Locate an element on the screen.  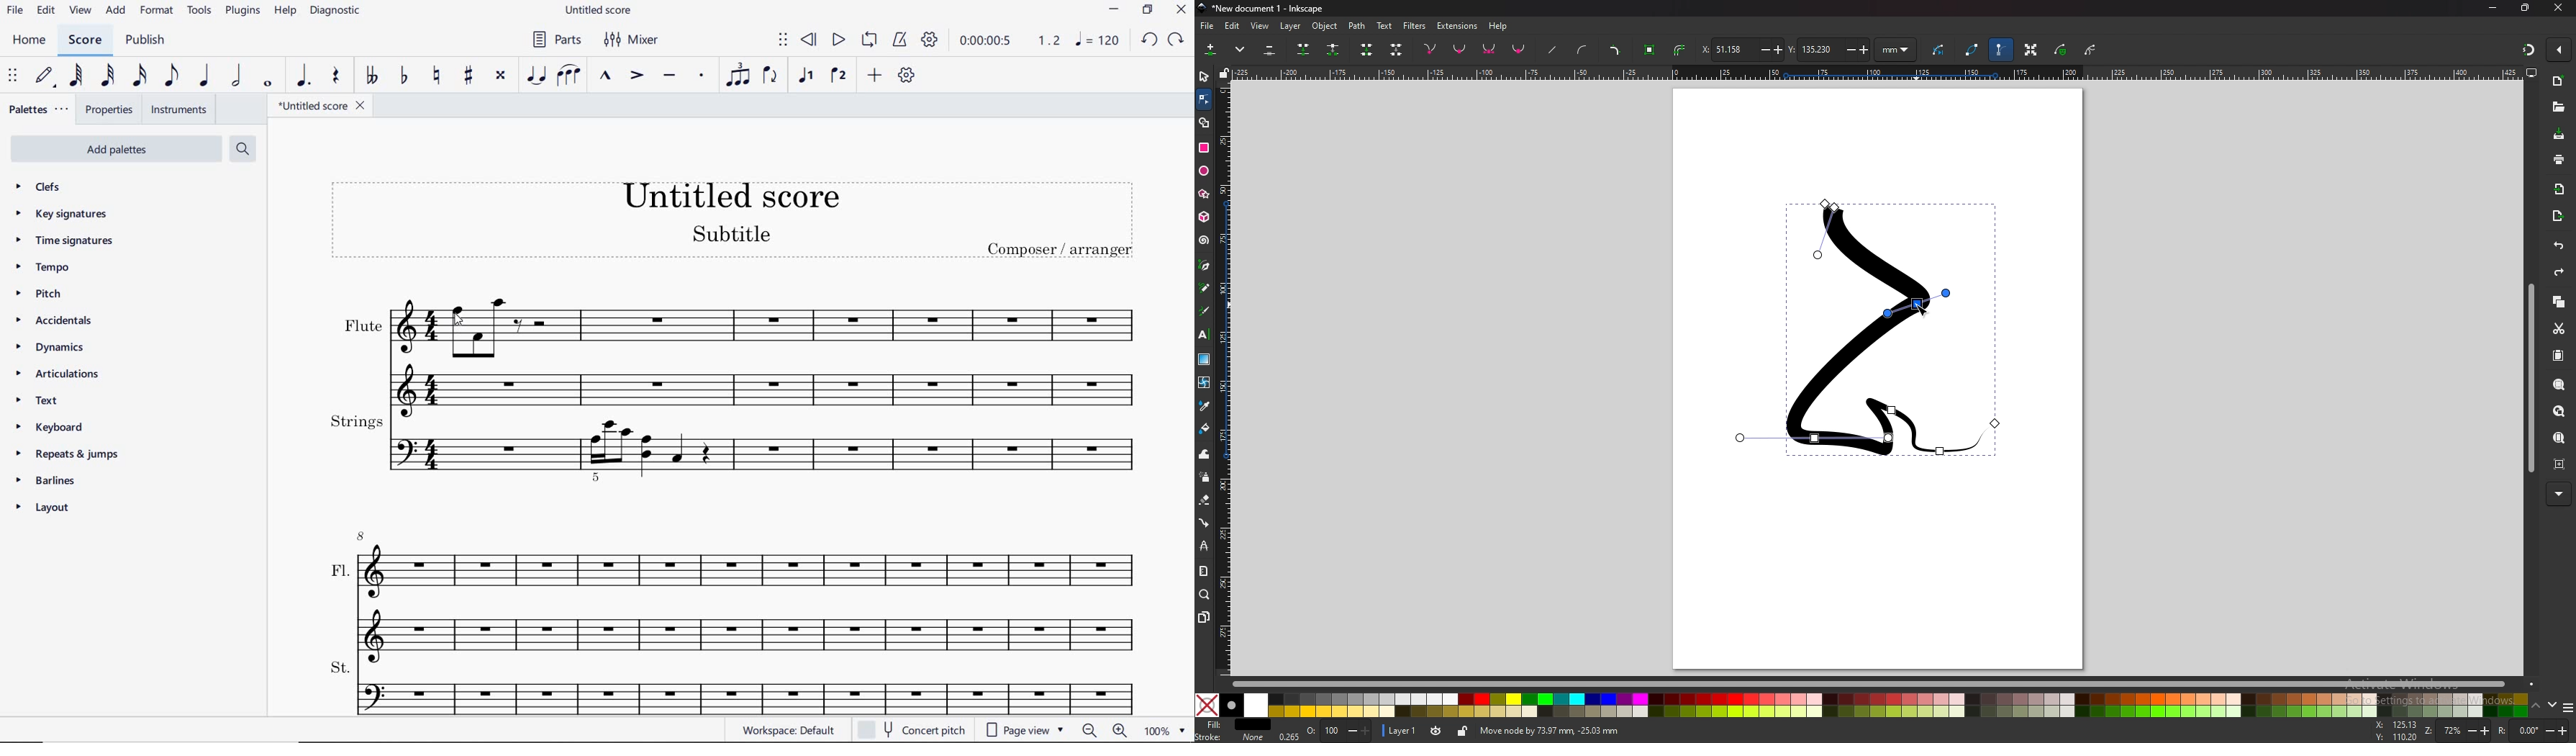
pen is located at coordinates (1205, 266).